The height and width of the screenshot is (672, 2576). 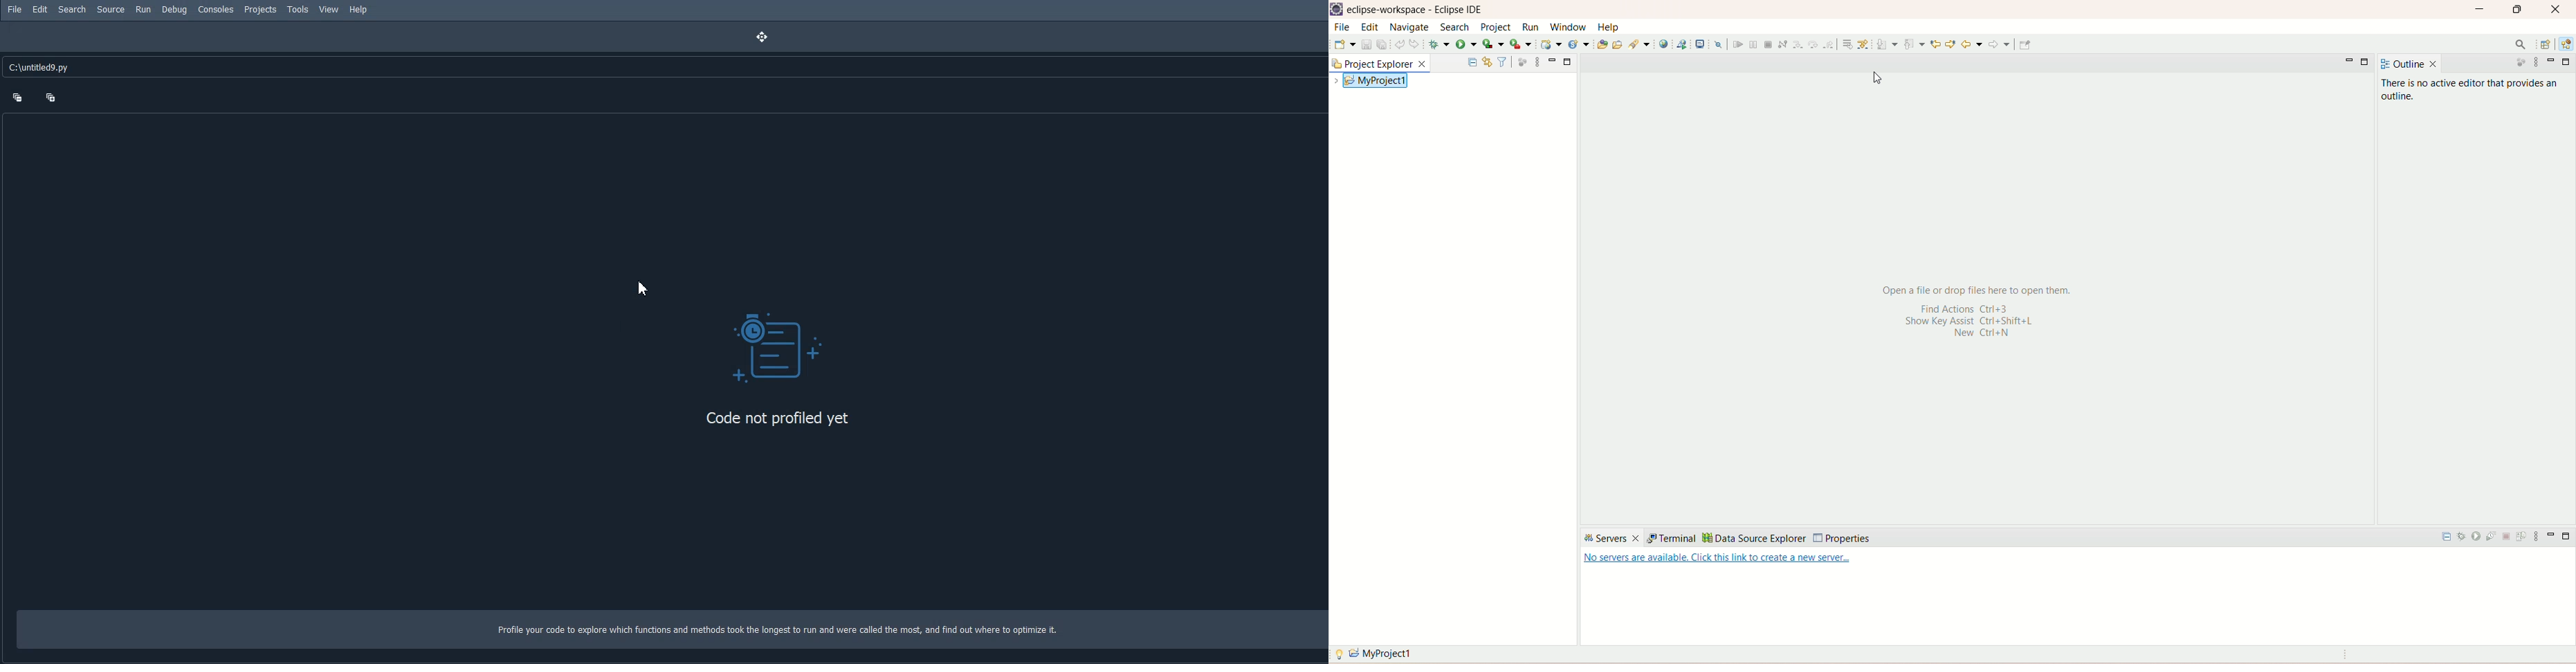 What do you see at coordinates (2348, 61) in the screenshot?
I see `minimize` at bounding box center [2348, 61].